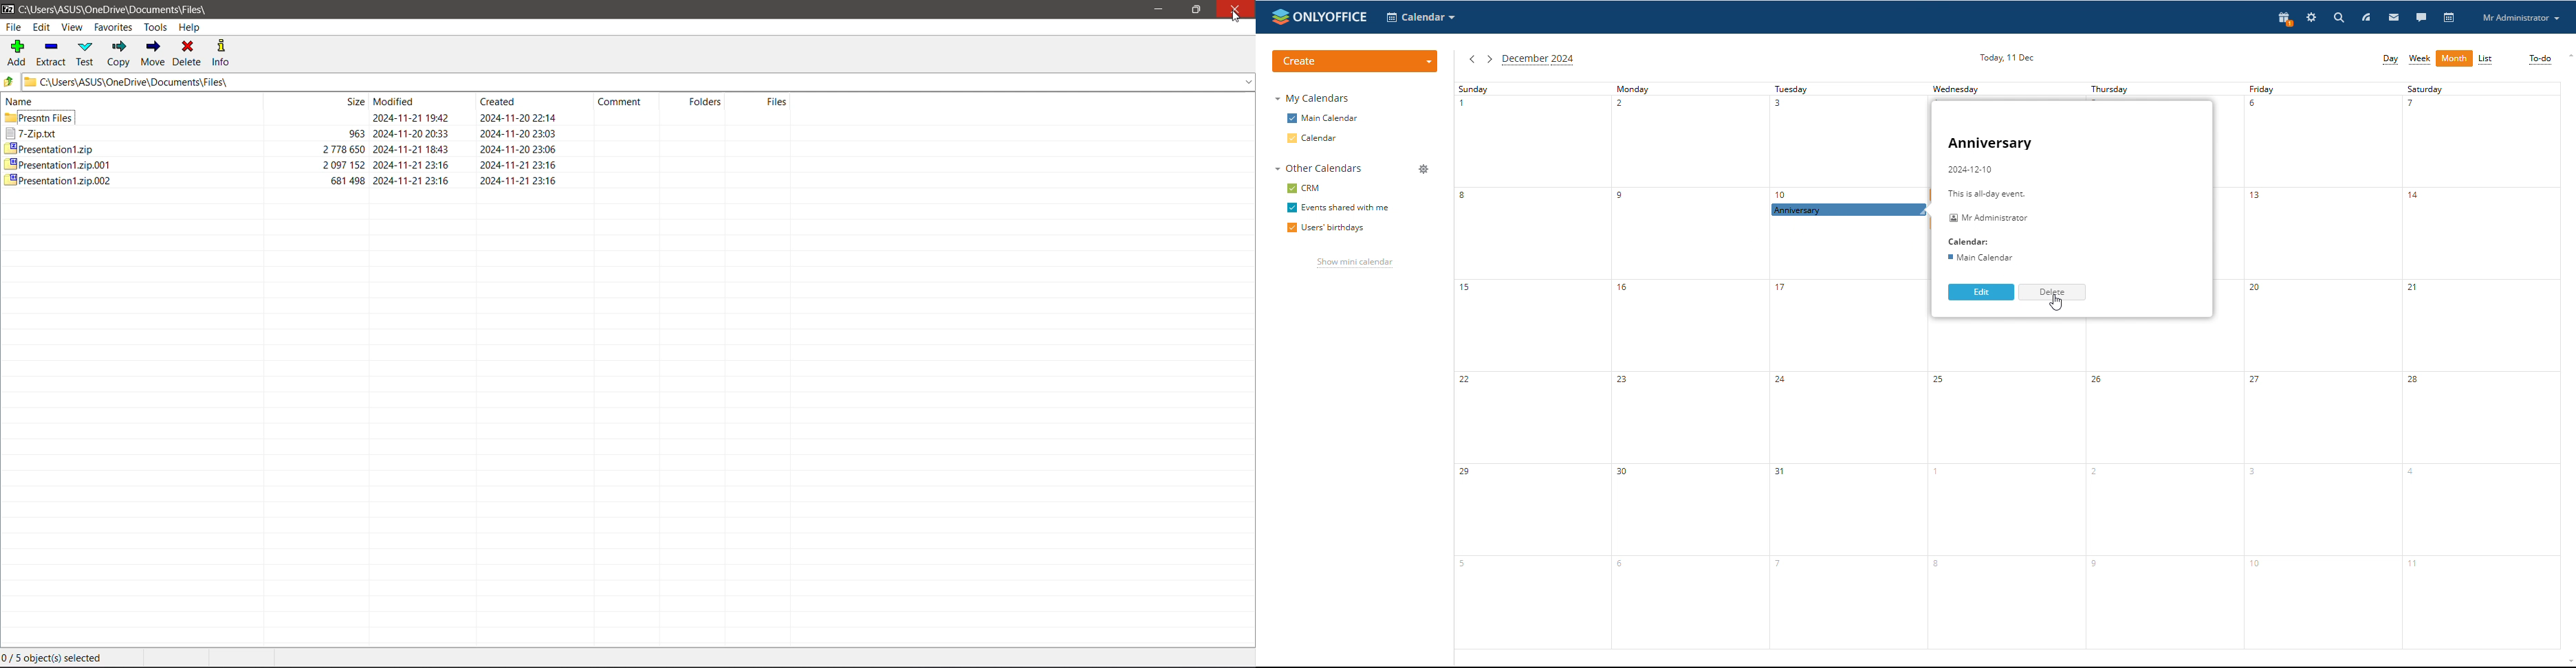  I want to click on Restore Down, so click(1198, 10).